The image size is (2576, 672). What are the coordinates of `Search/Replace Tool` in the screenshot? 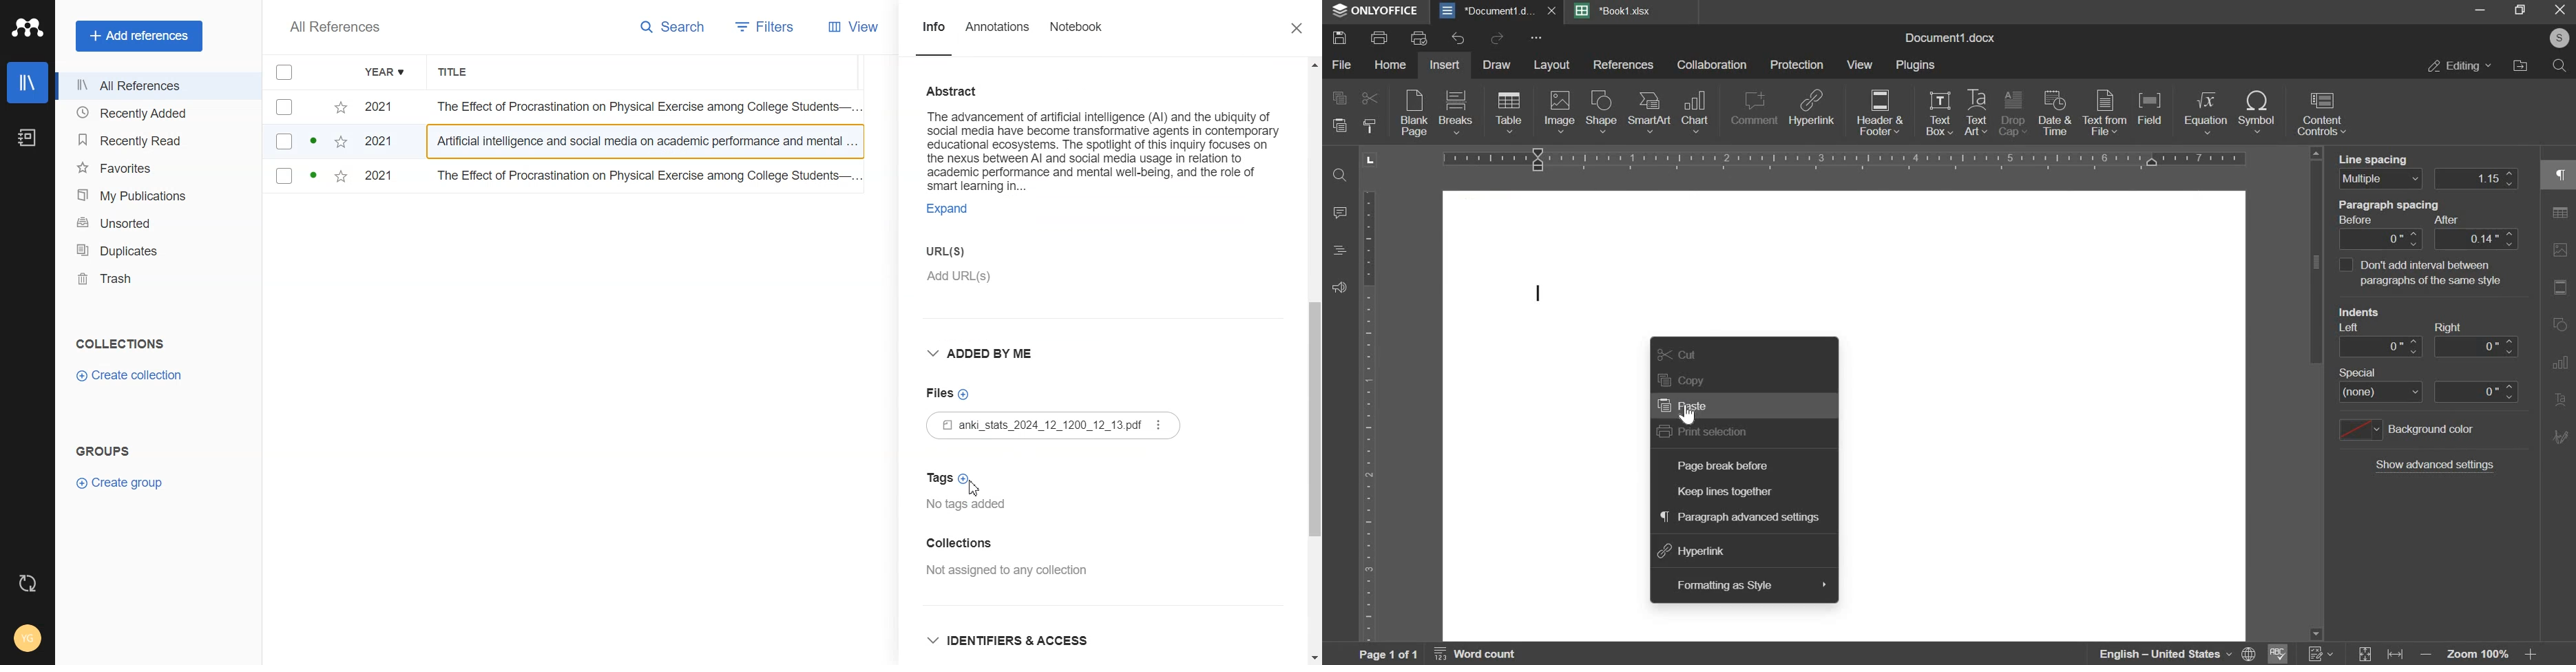 It's located at (2559, 214).